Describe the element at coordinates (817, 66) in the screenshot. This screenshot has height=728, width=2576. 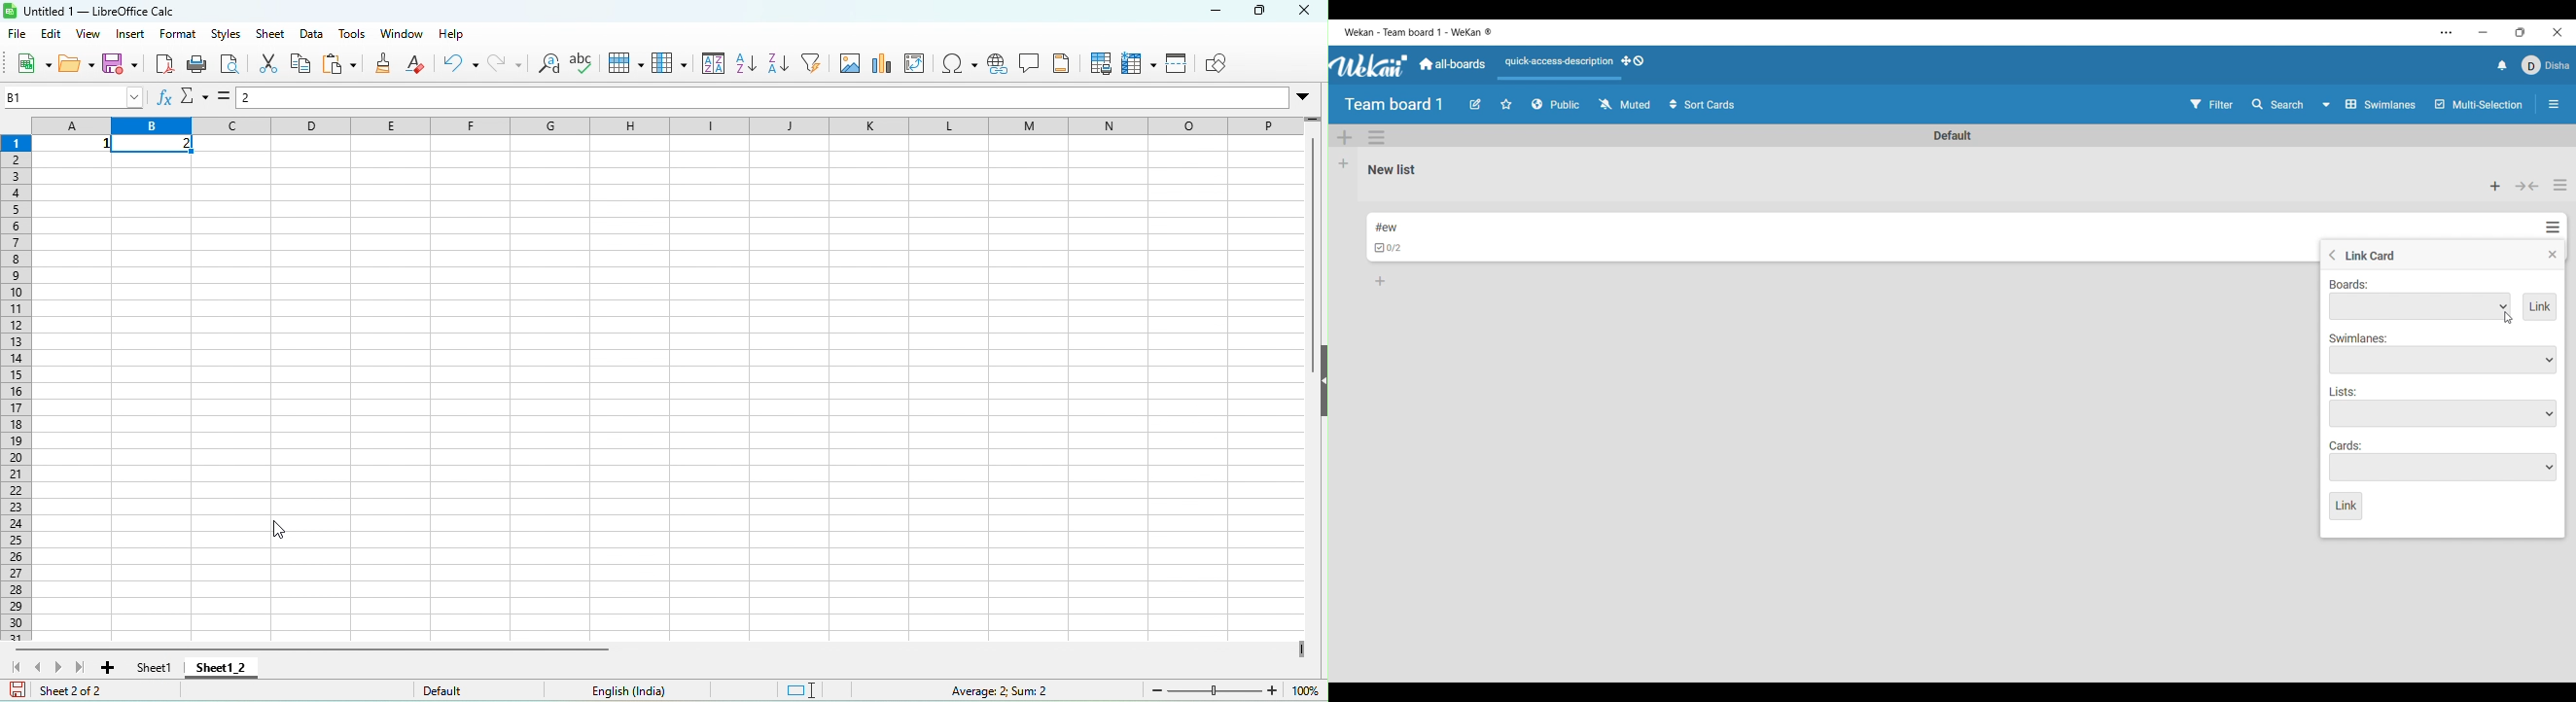
I see `auto filter` at that location.